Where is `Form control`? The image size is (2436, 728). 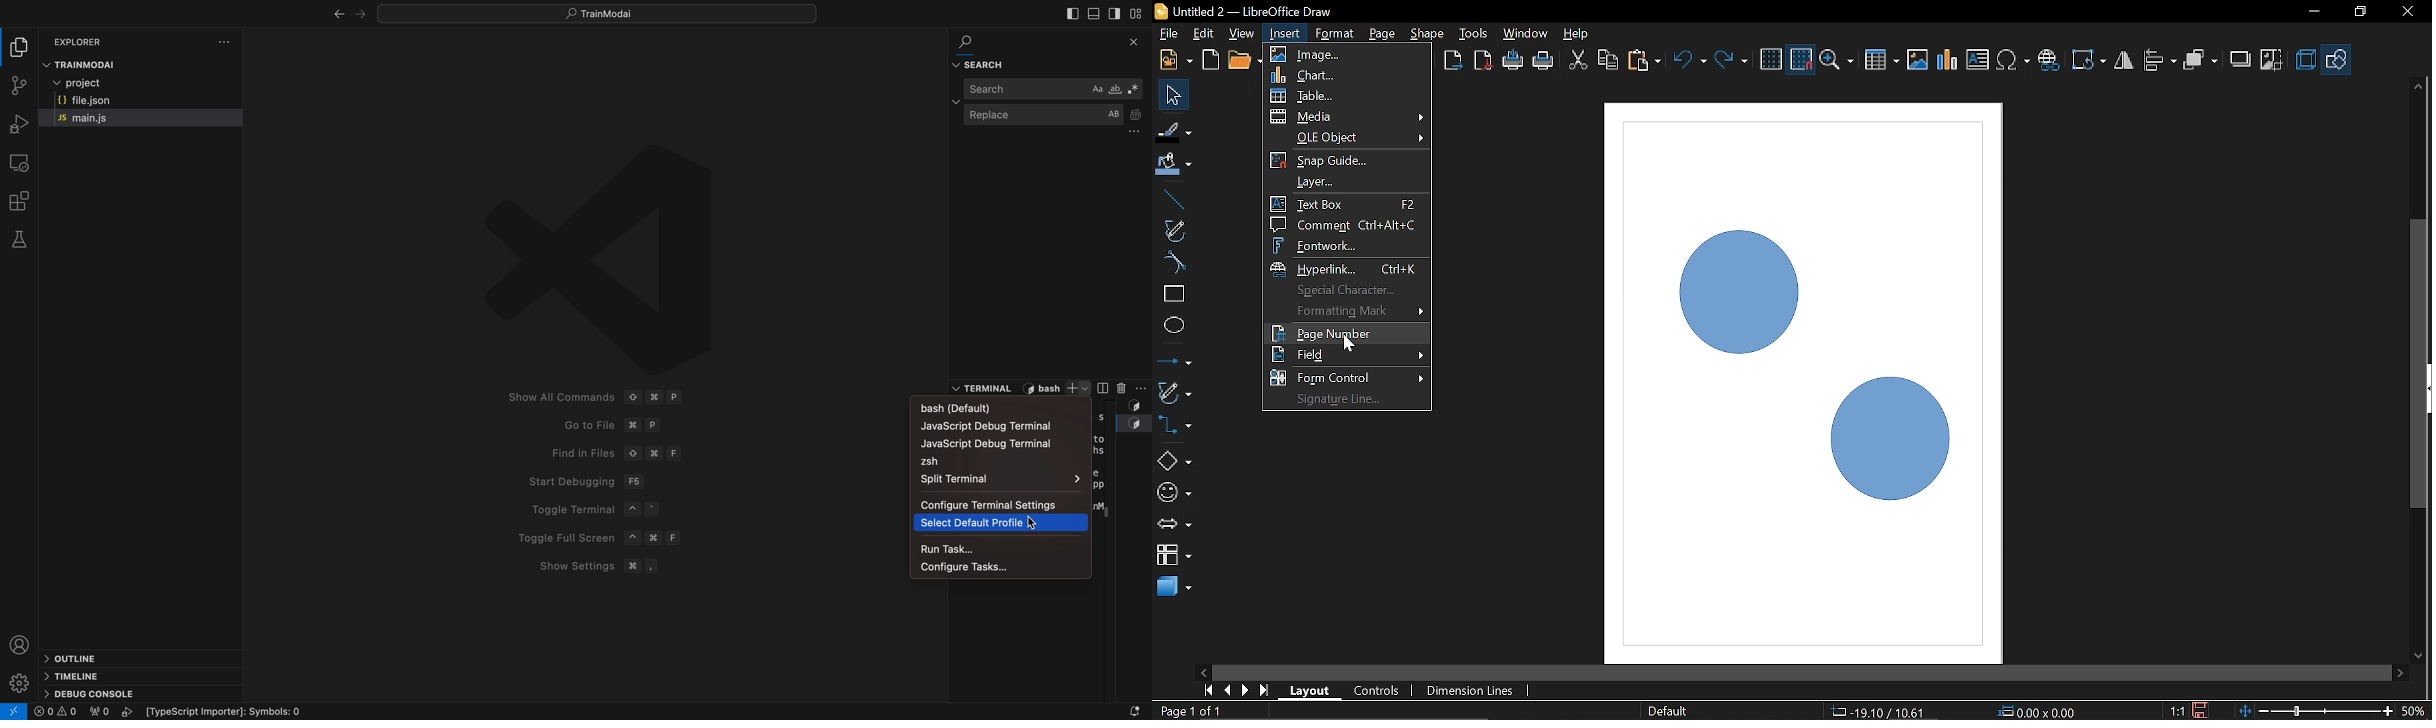 Form control is located at coordinates (1346, 377).